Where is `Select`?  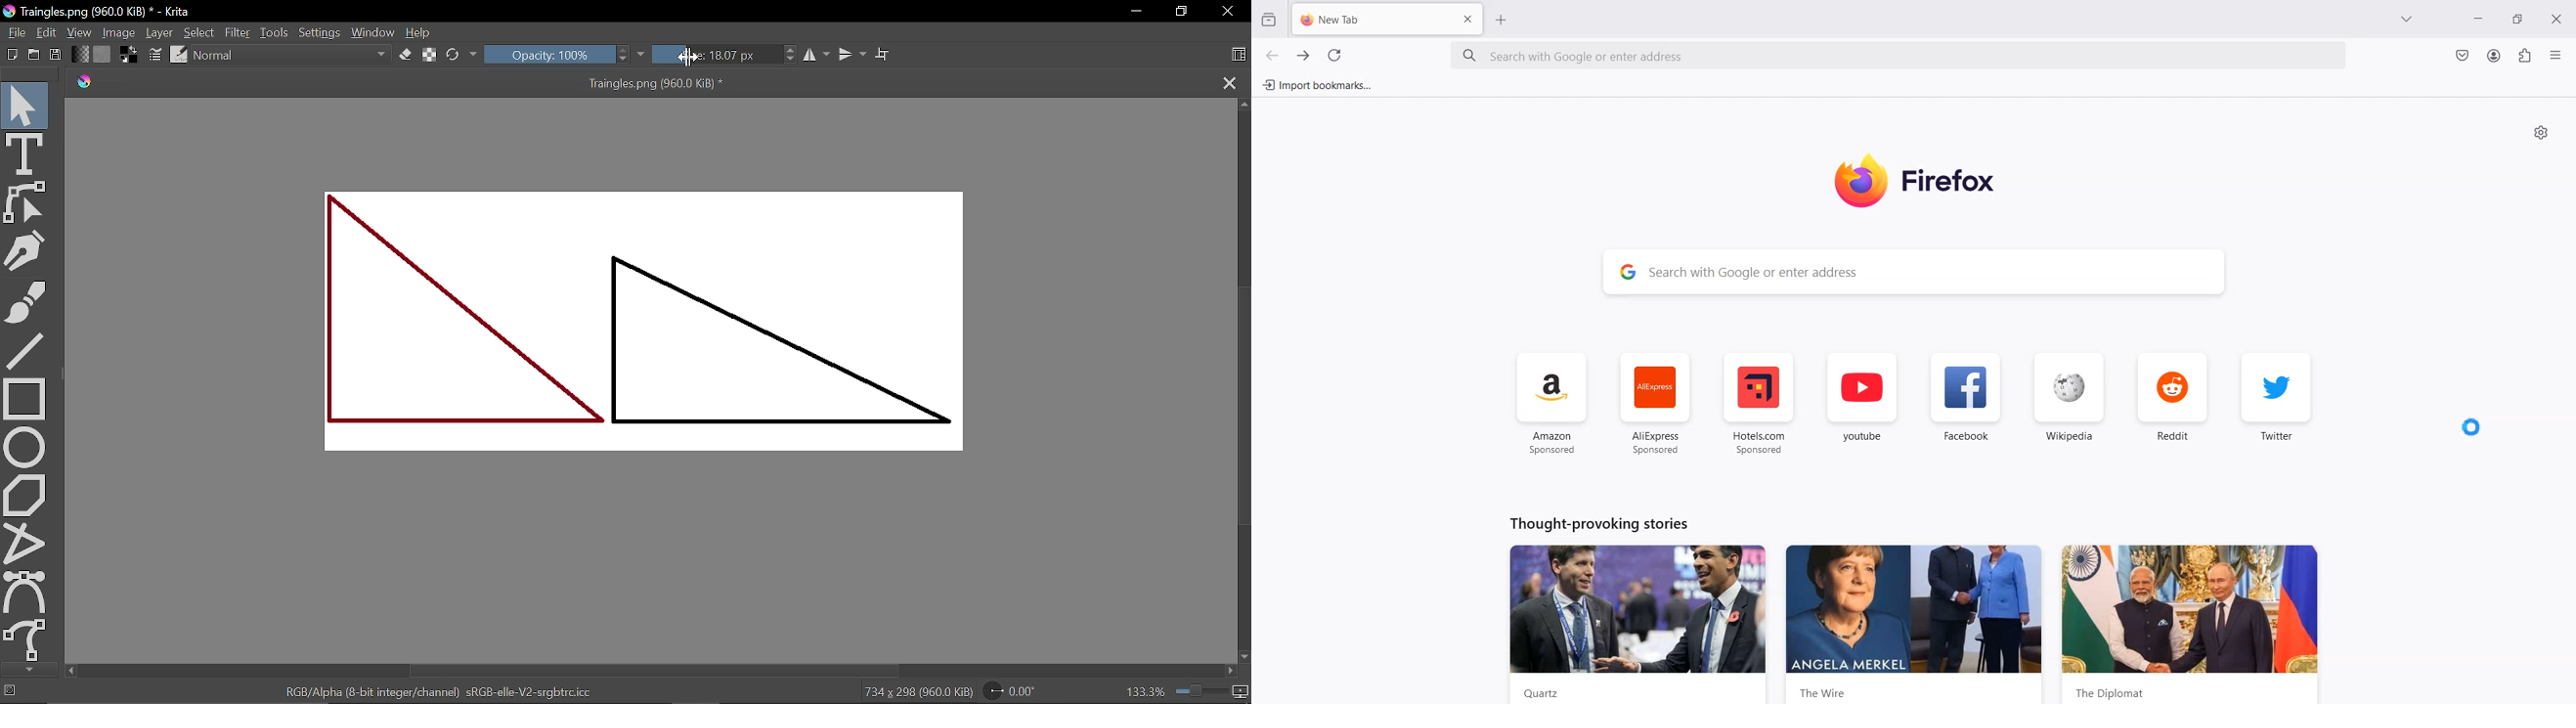 Select is located at coordinates (199, 33).